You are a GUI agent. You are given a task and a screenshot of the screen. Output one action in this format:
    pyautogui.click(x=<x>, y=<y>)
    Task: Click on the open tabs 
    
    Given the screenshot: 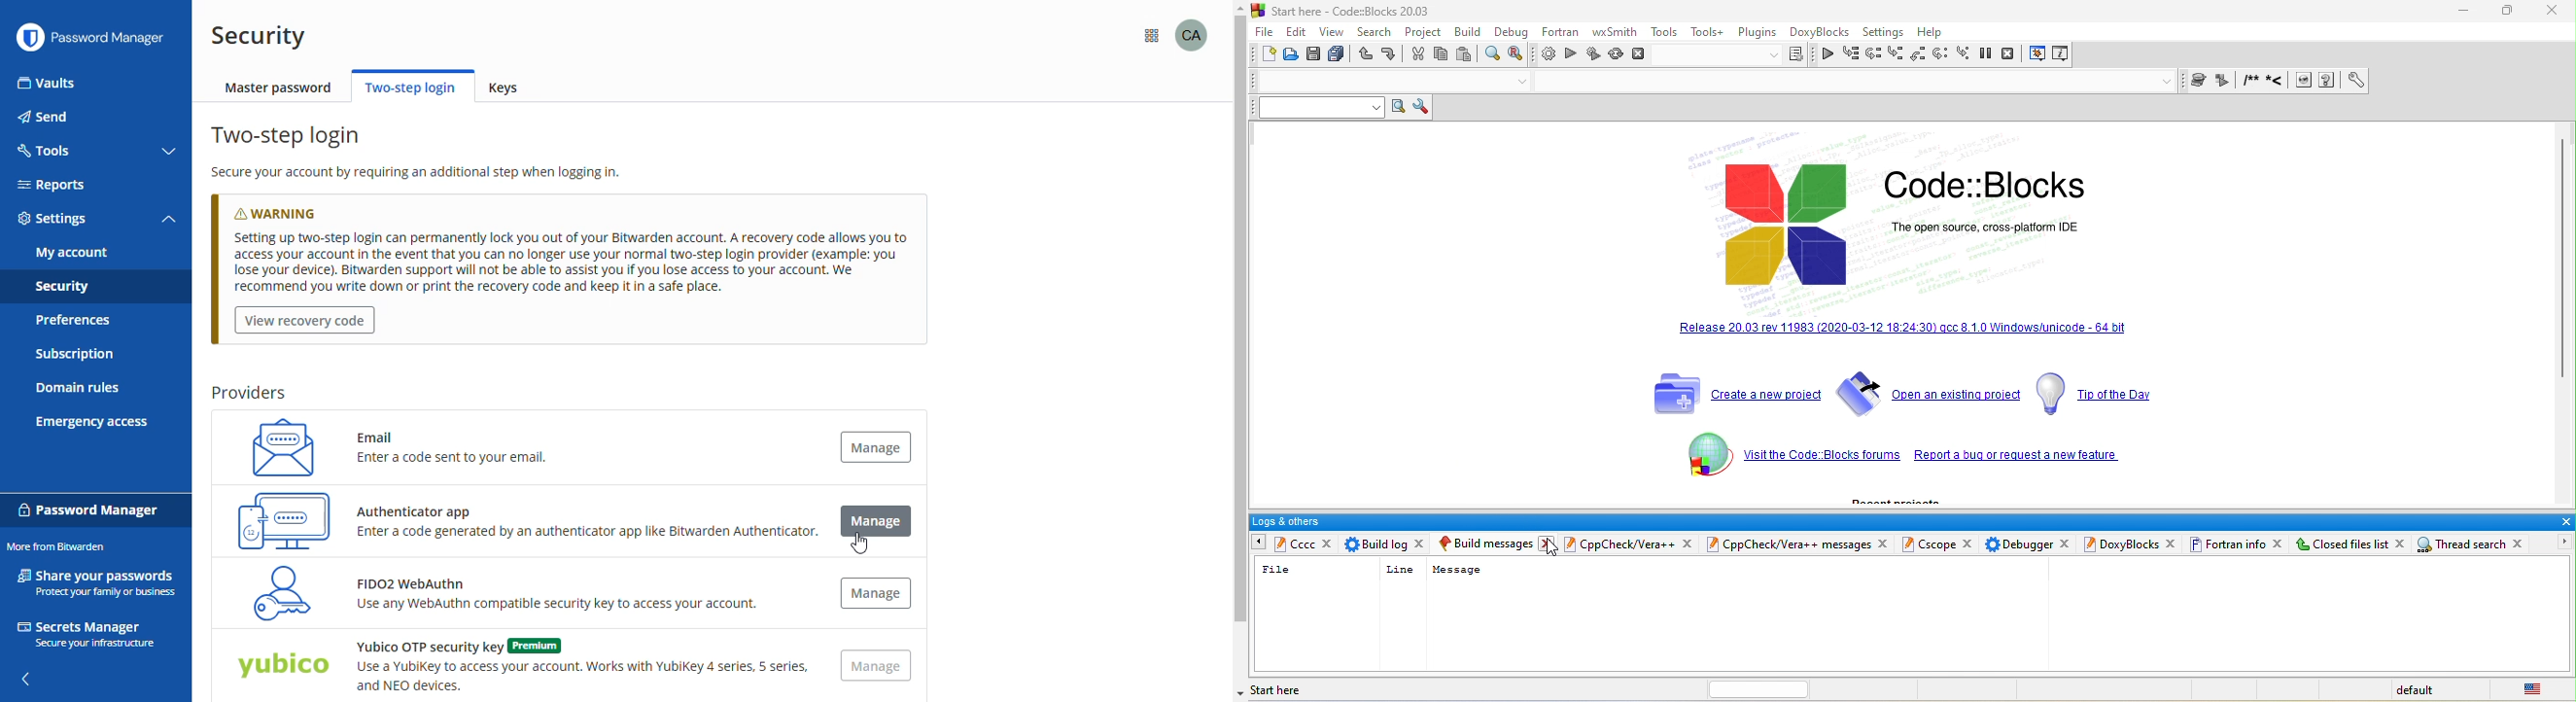 What is the action you would take?
    pyautogui.click(x=1847, y=83)
    